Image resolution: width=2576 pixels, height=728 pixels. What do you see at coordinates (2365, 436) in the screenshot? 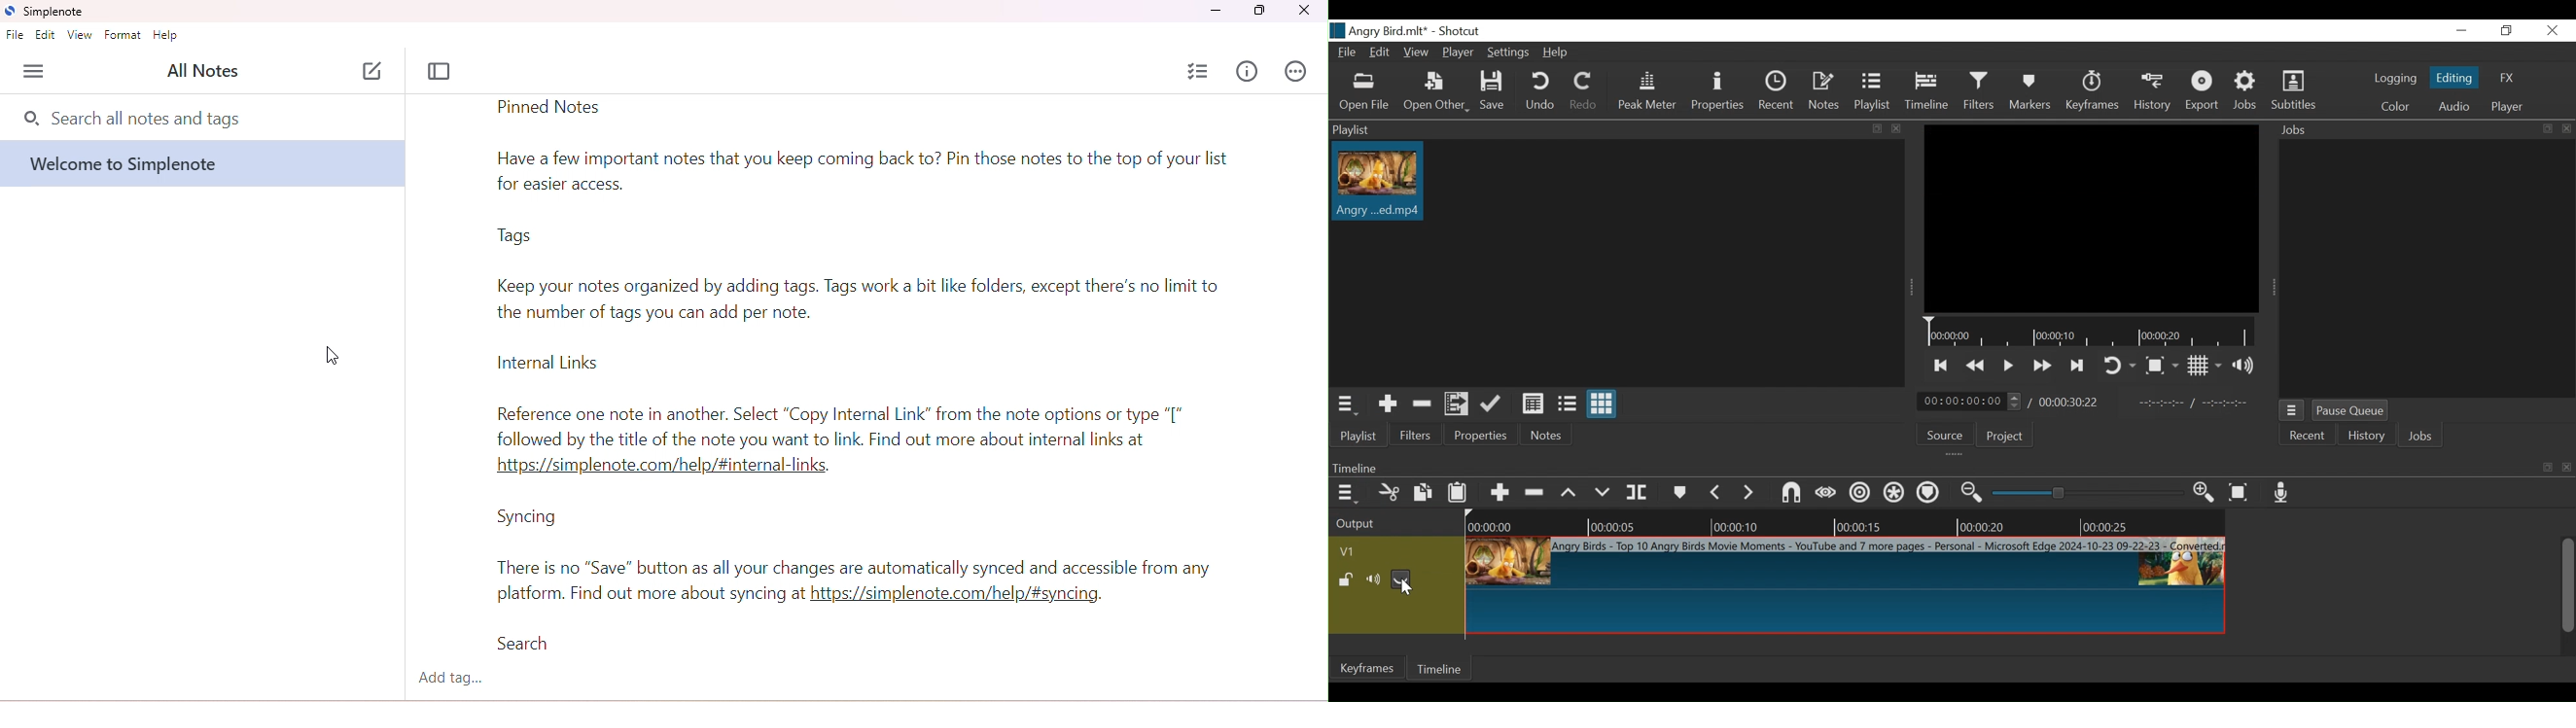
I see `History` at bounding box center [2365, 436].